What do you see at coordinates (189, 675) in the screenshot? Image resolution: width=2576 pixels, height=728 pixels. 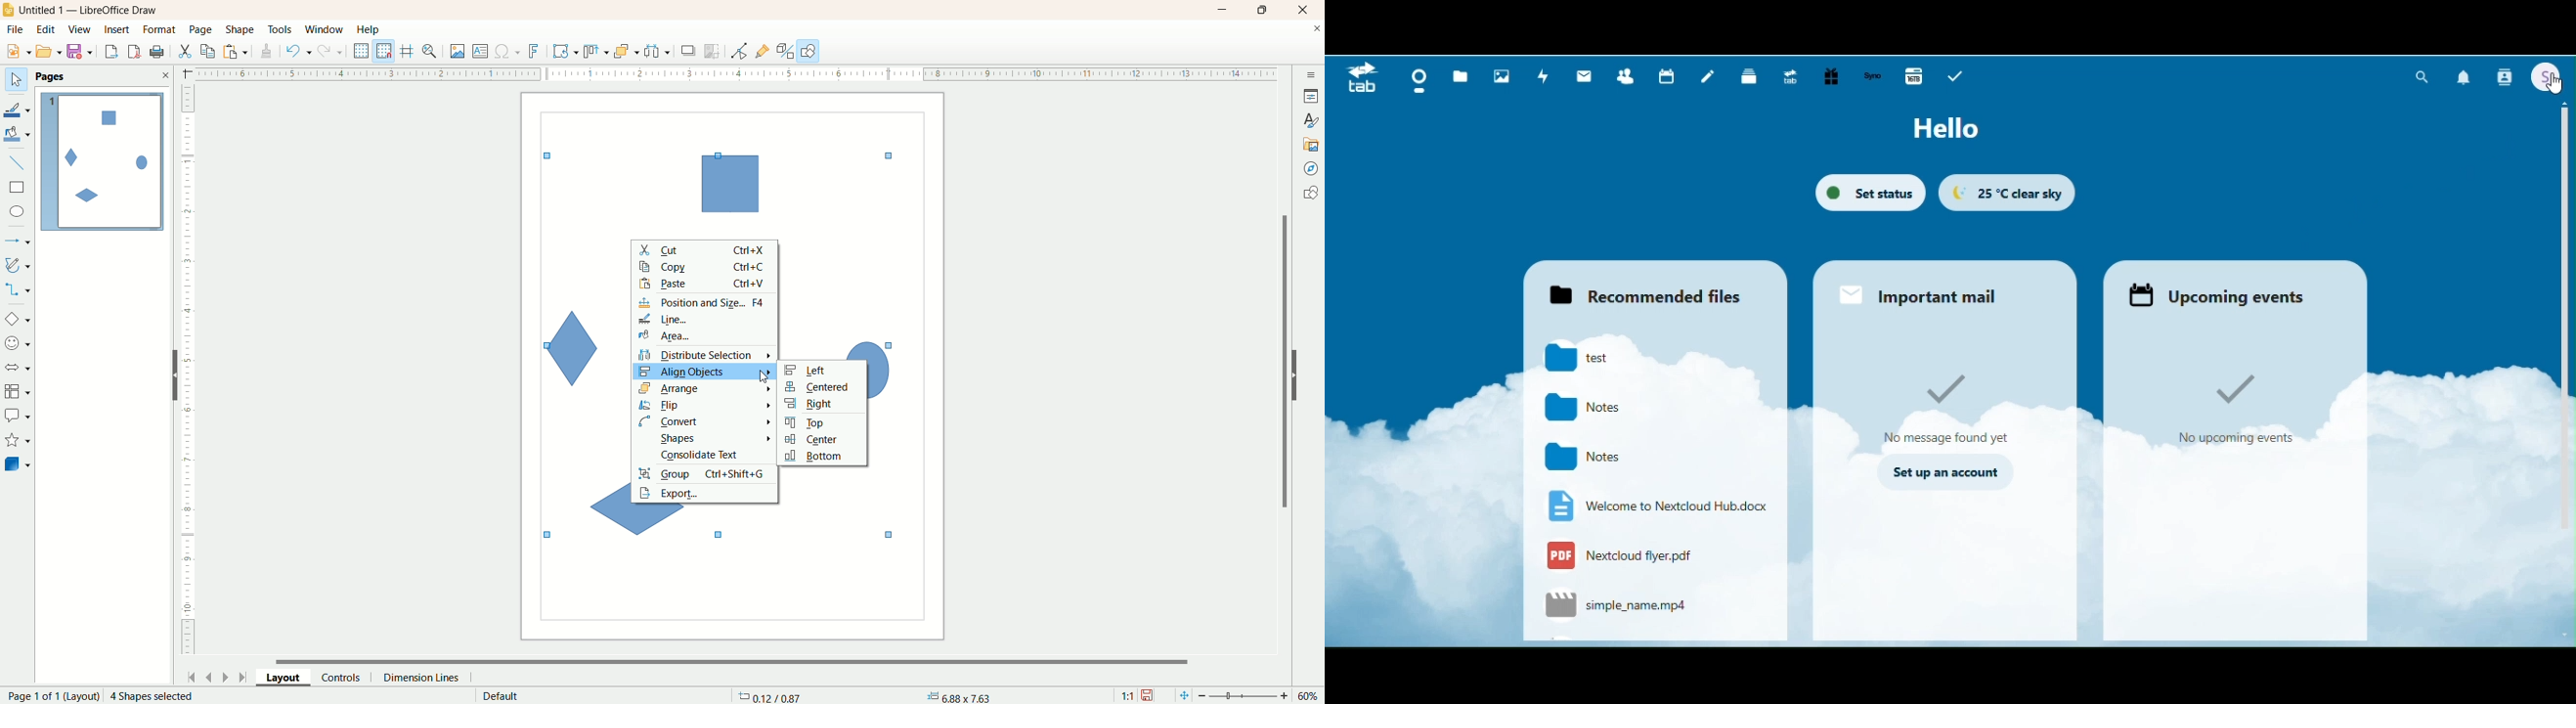 I see `first page` at bounding box center [189, 675].